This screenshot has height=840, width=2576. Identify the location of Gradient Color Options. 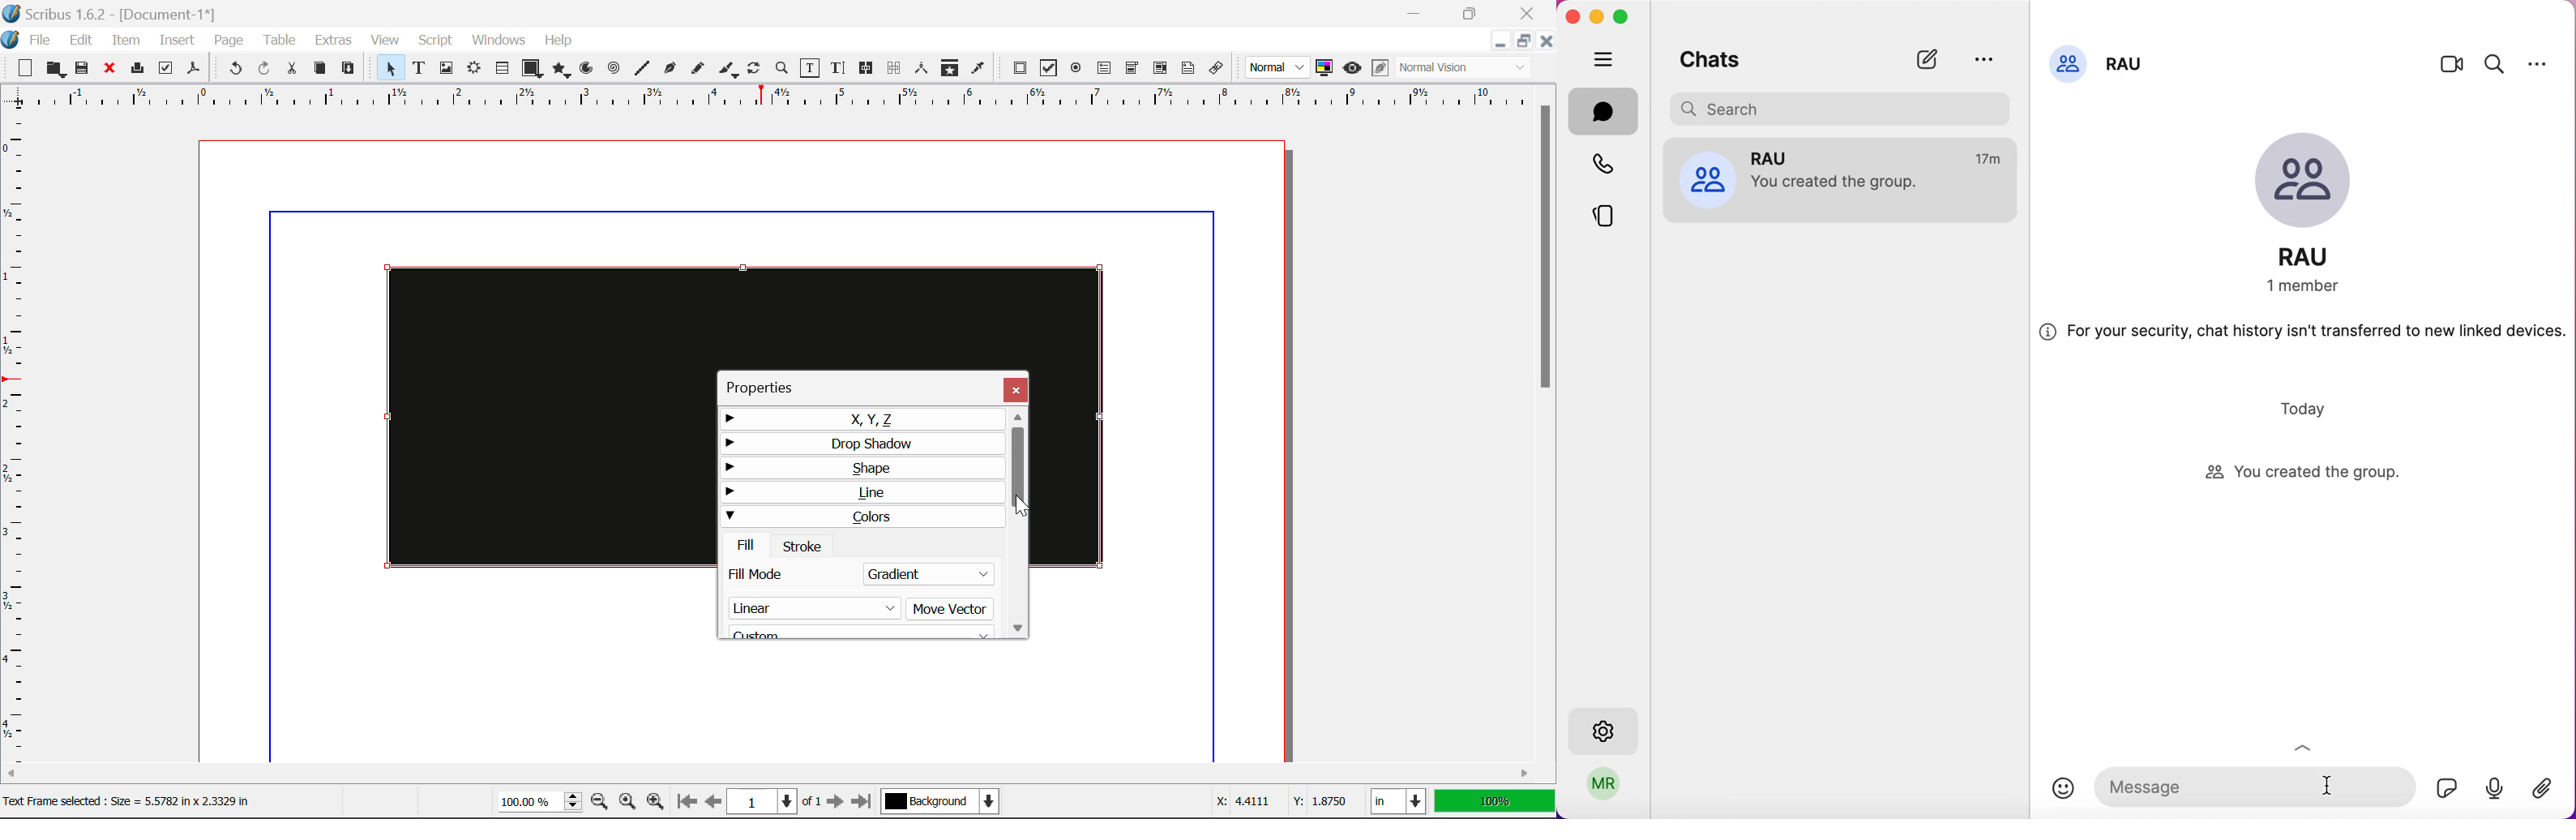
(812, 607).